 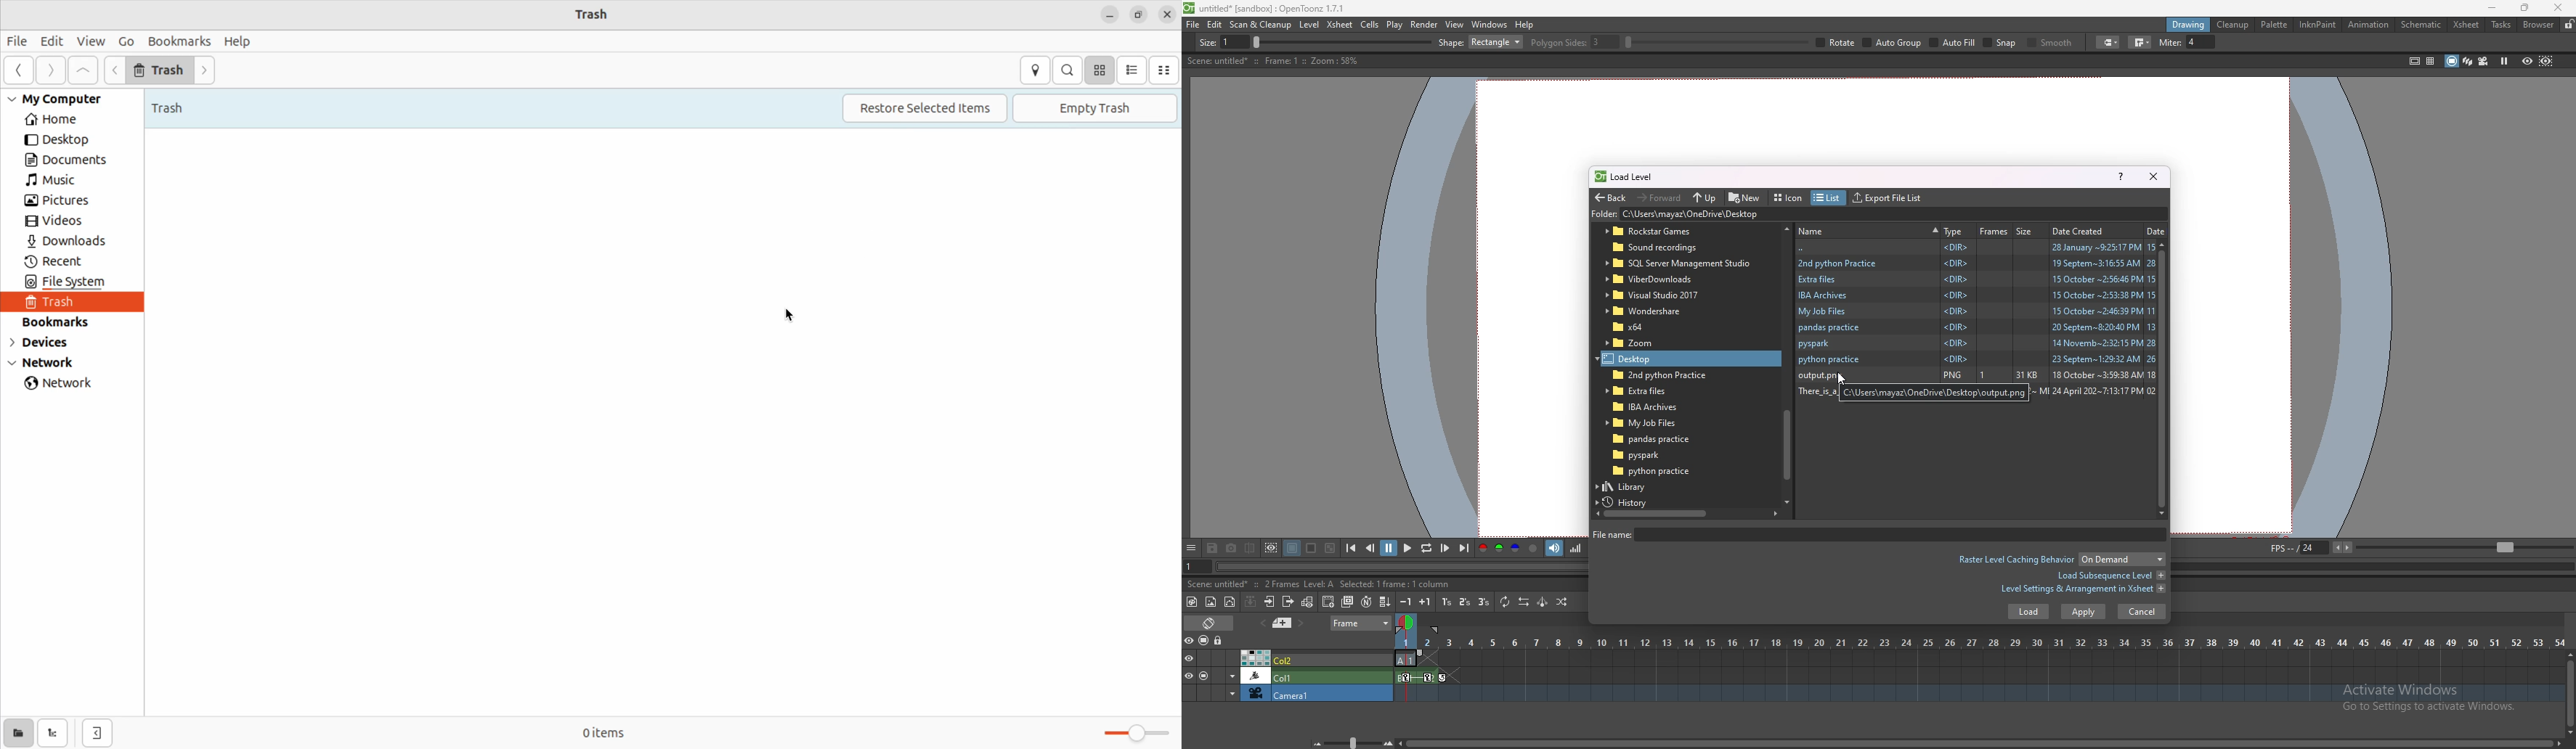 I want to click on export file list, so click(x=1887, y=198).